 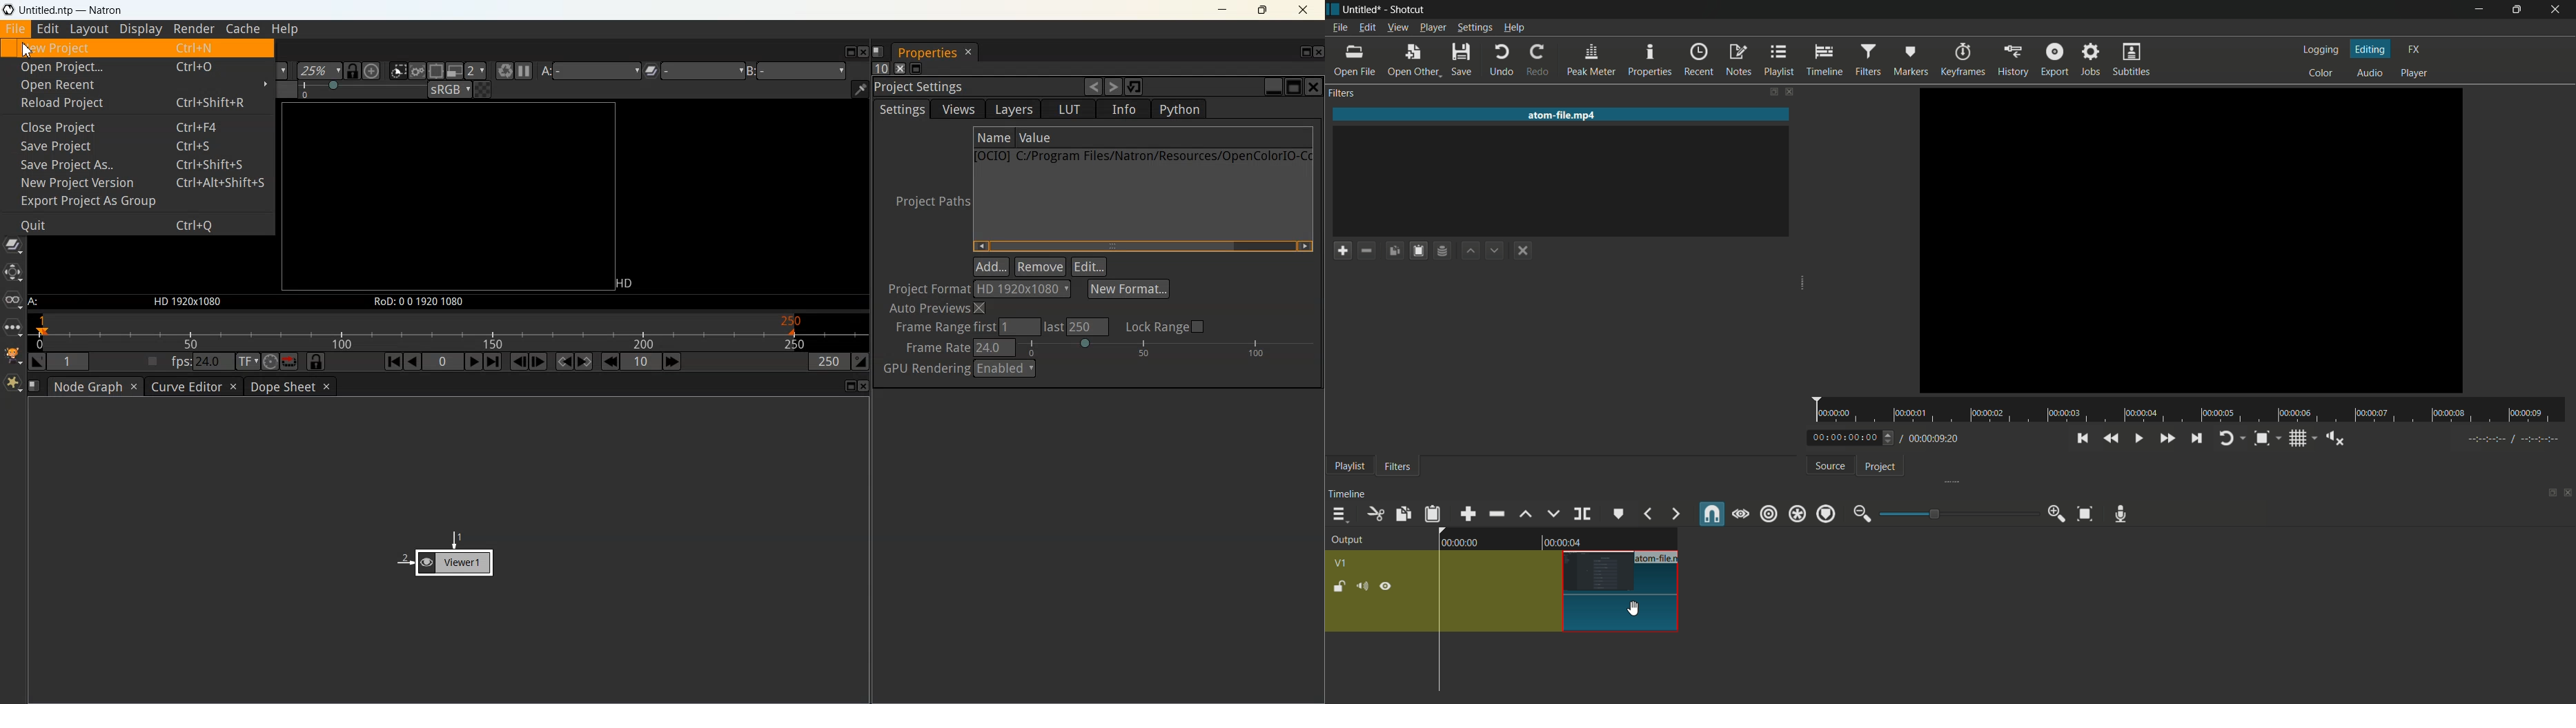 What do you see at coordinates (1468, 514) in the screenshot?
I see `    ` at bounding box center [1468, 514].